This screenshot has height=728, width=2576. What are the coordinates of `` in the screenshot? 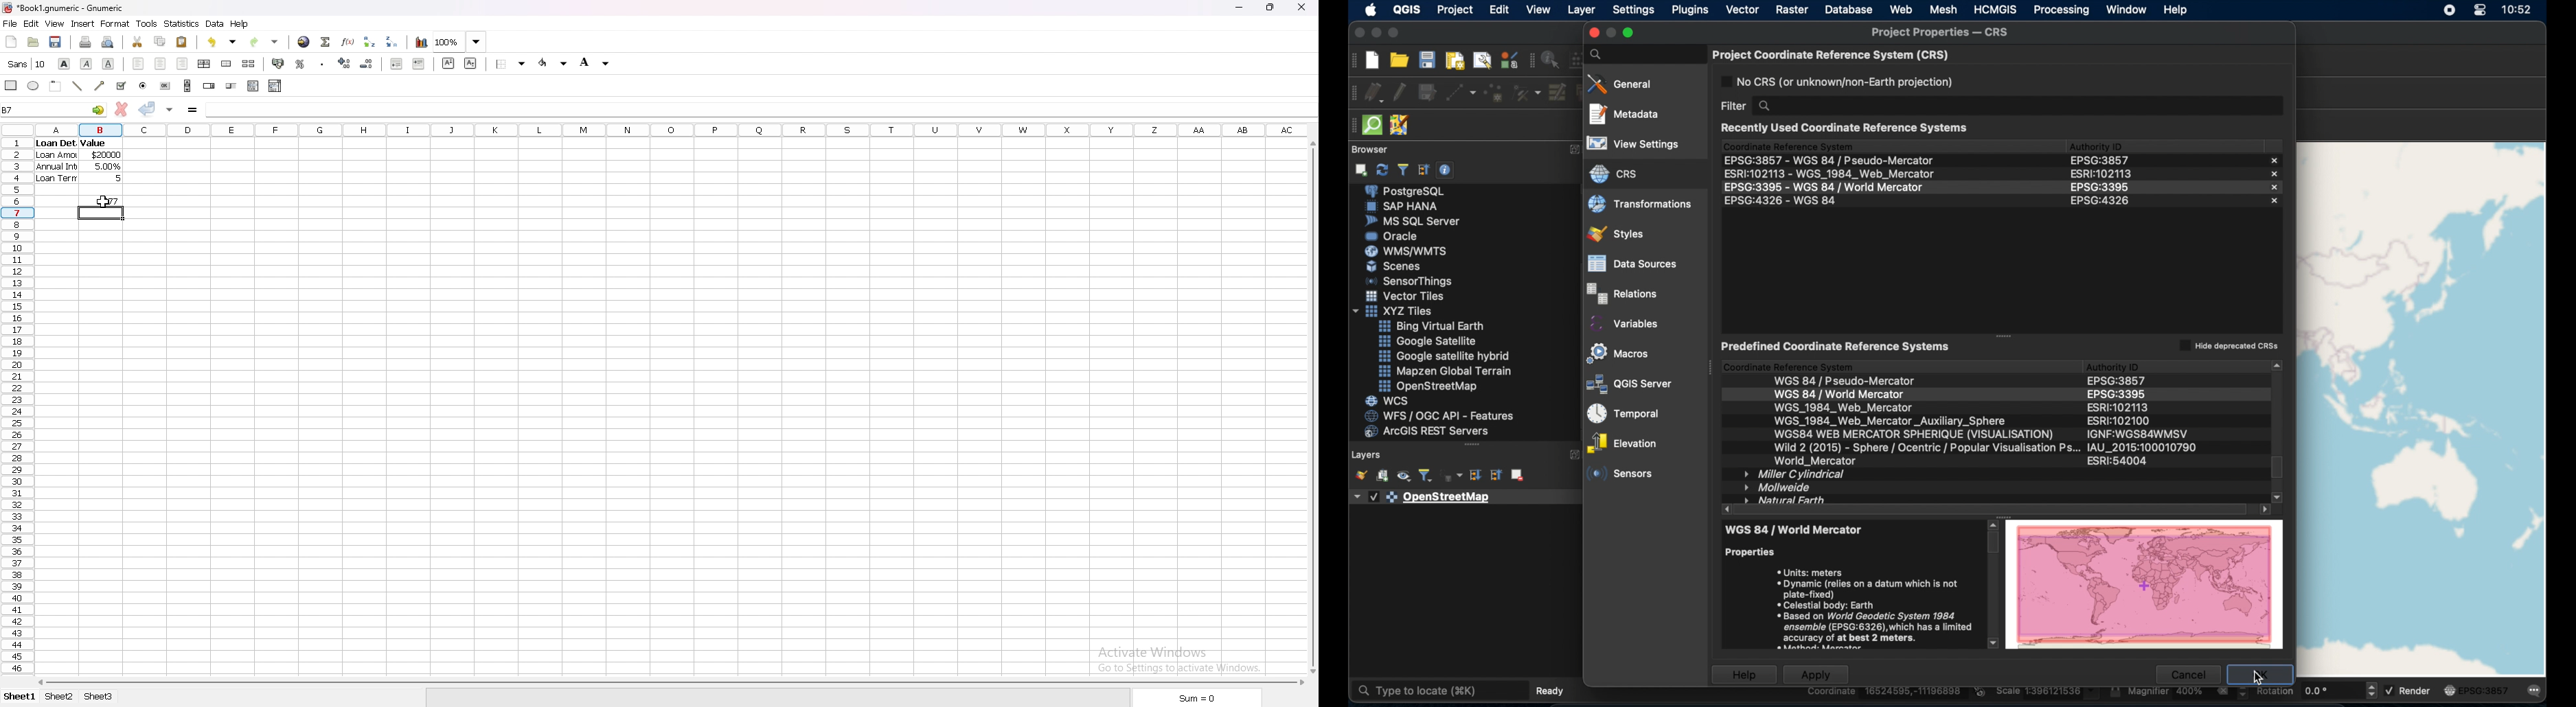 It's located at (1400, 268).